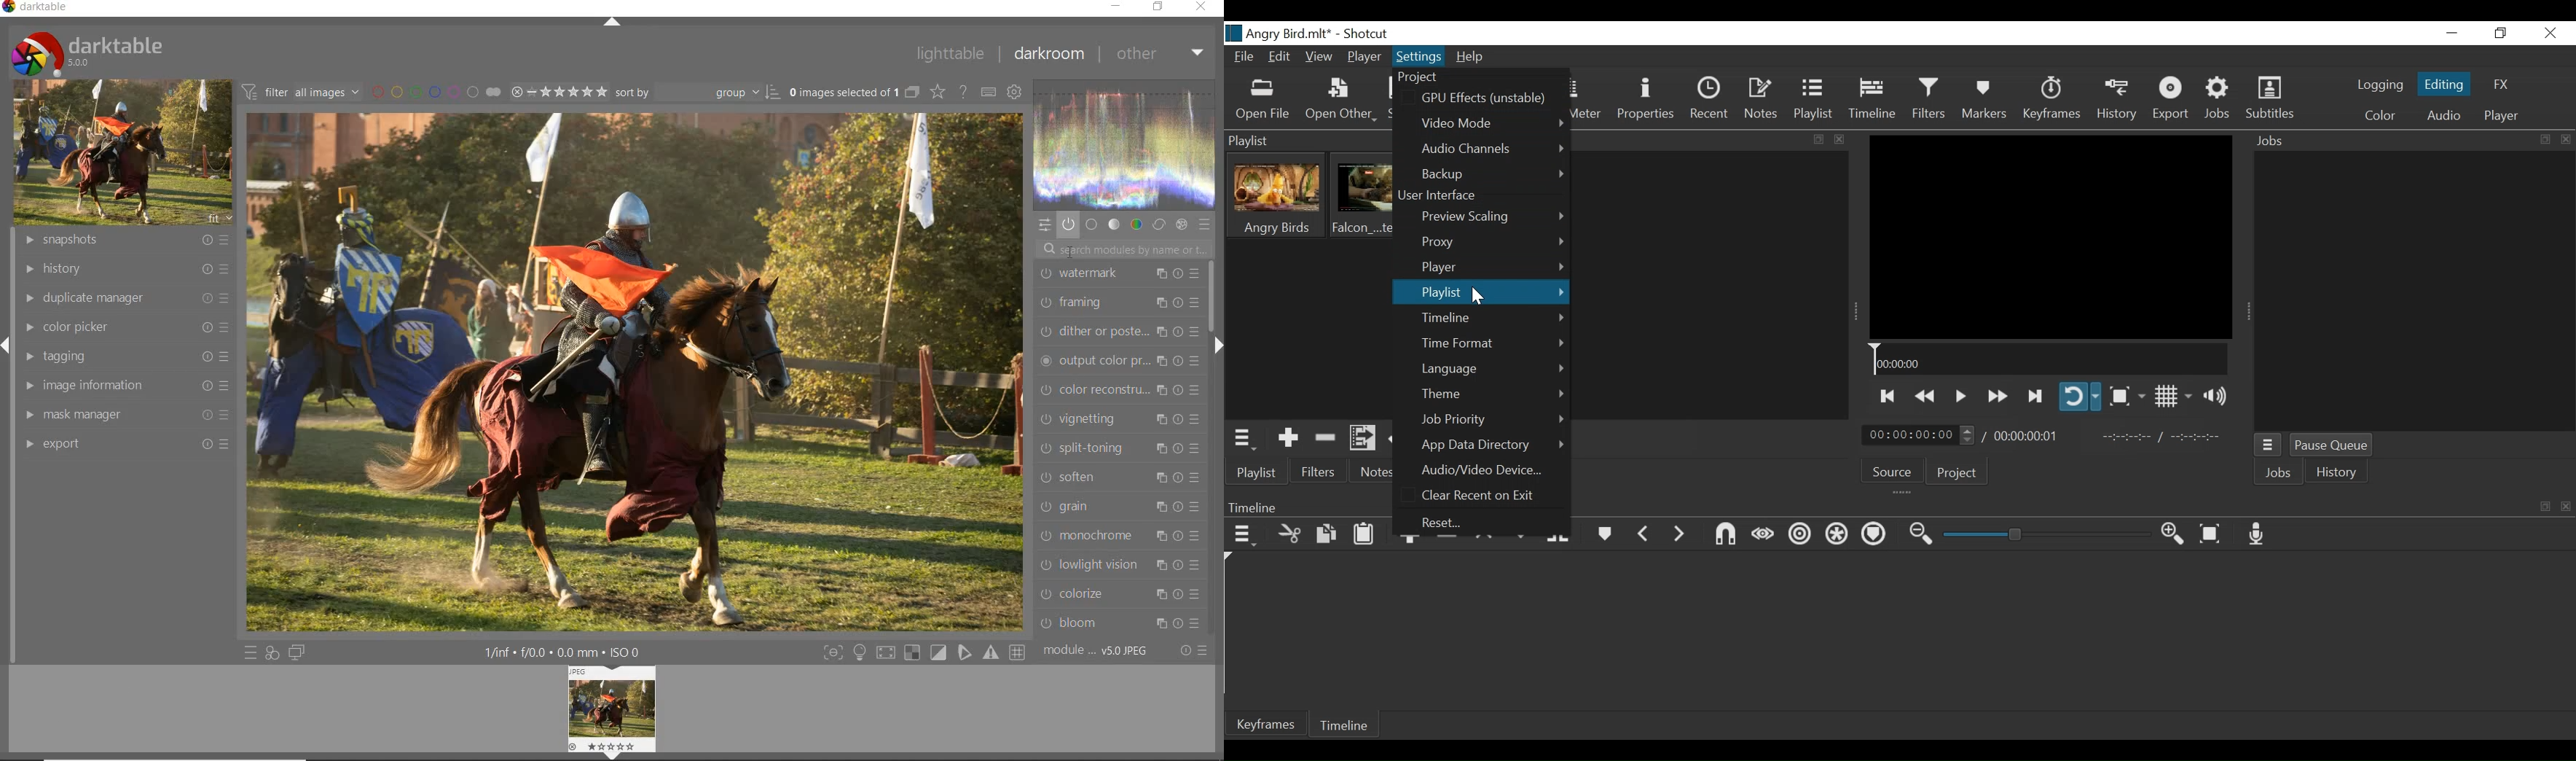 This screenshot has height=784, width=2576. What do you see at coordinates (1800, 537) in the screenshot?
I see `Ripple ` at bounding box center [1800, 537].